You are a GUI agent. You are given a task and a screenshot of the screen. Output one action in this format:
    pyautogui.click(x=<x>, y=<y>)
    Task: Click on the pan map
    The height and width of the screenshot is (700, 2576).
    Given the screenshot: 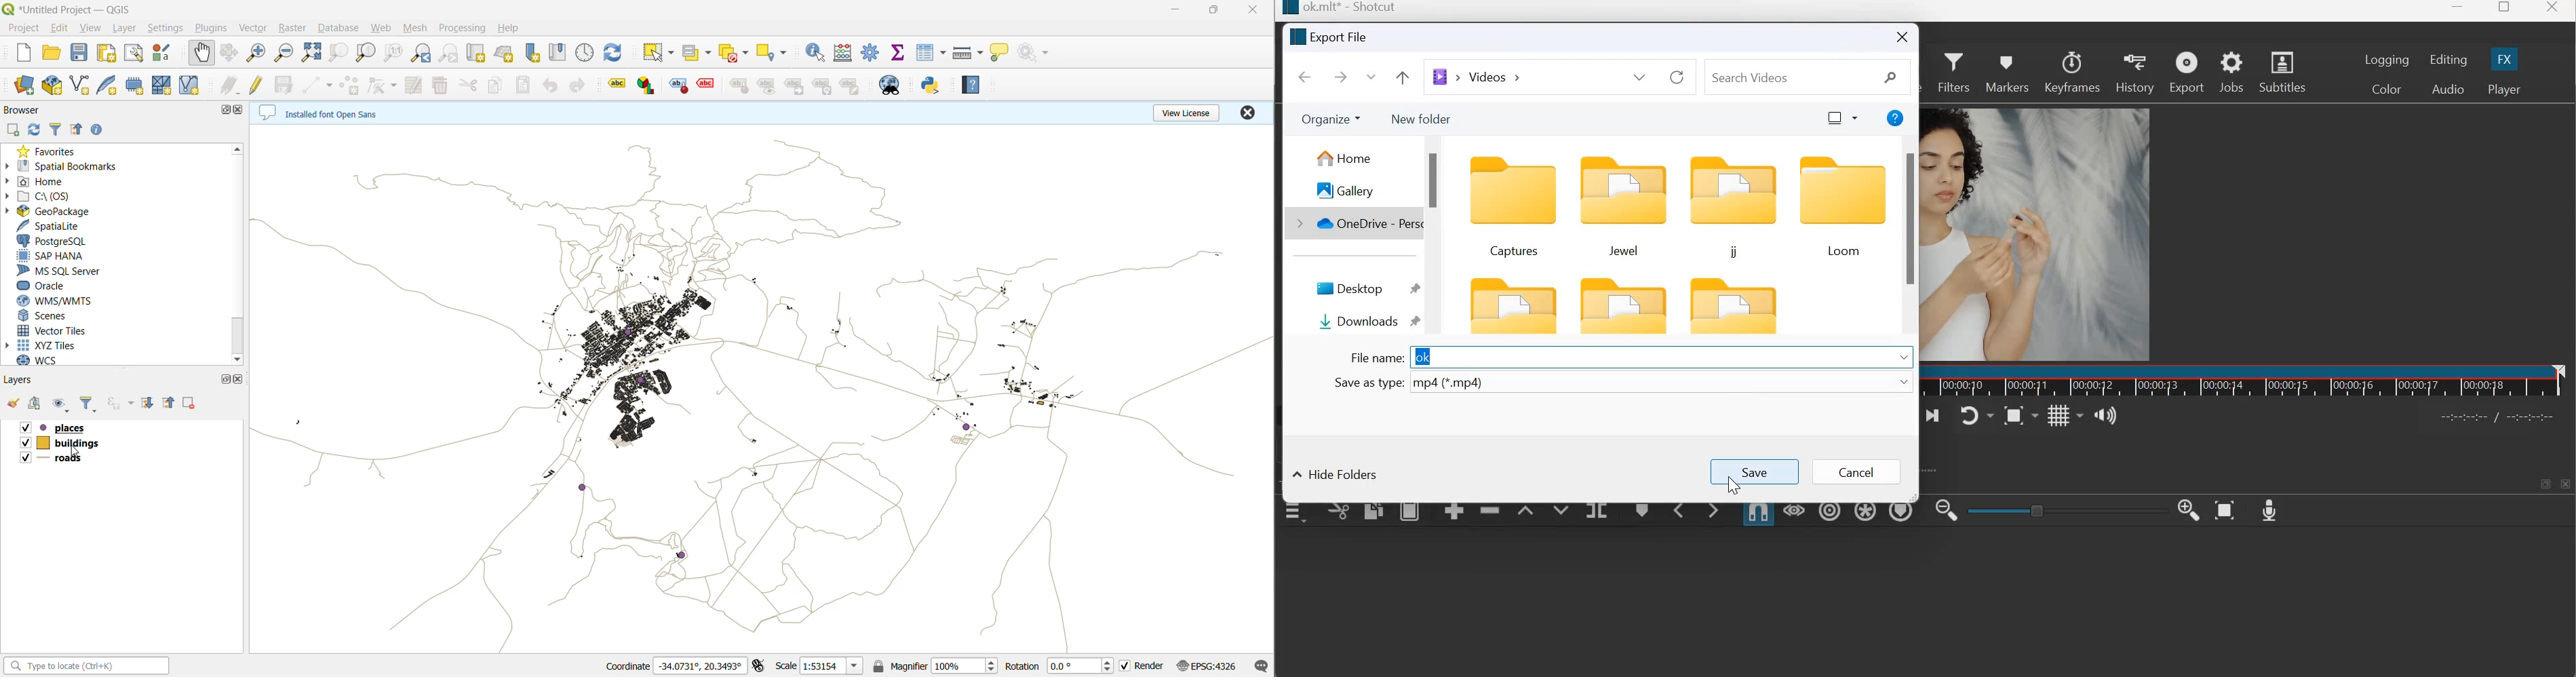 What is the action you would take?
    pyautogui.click(x=201, y=55)
    